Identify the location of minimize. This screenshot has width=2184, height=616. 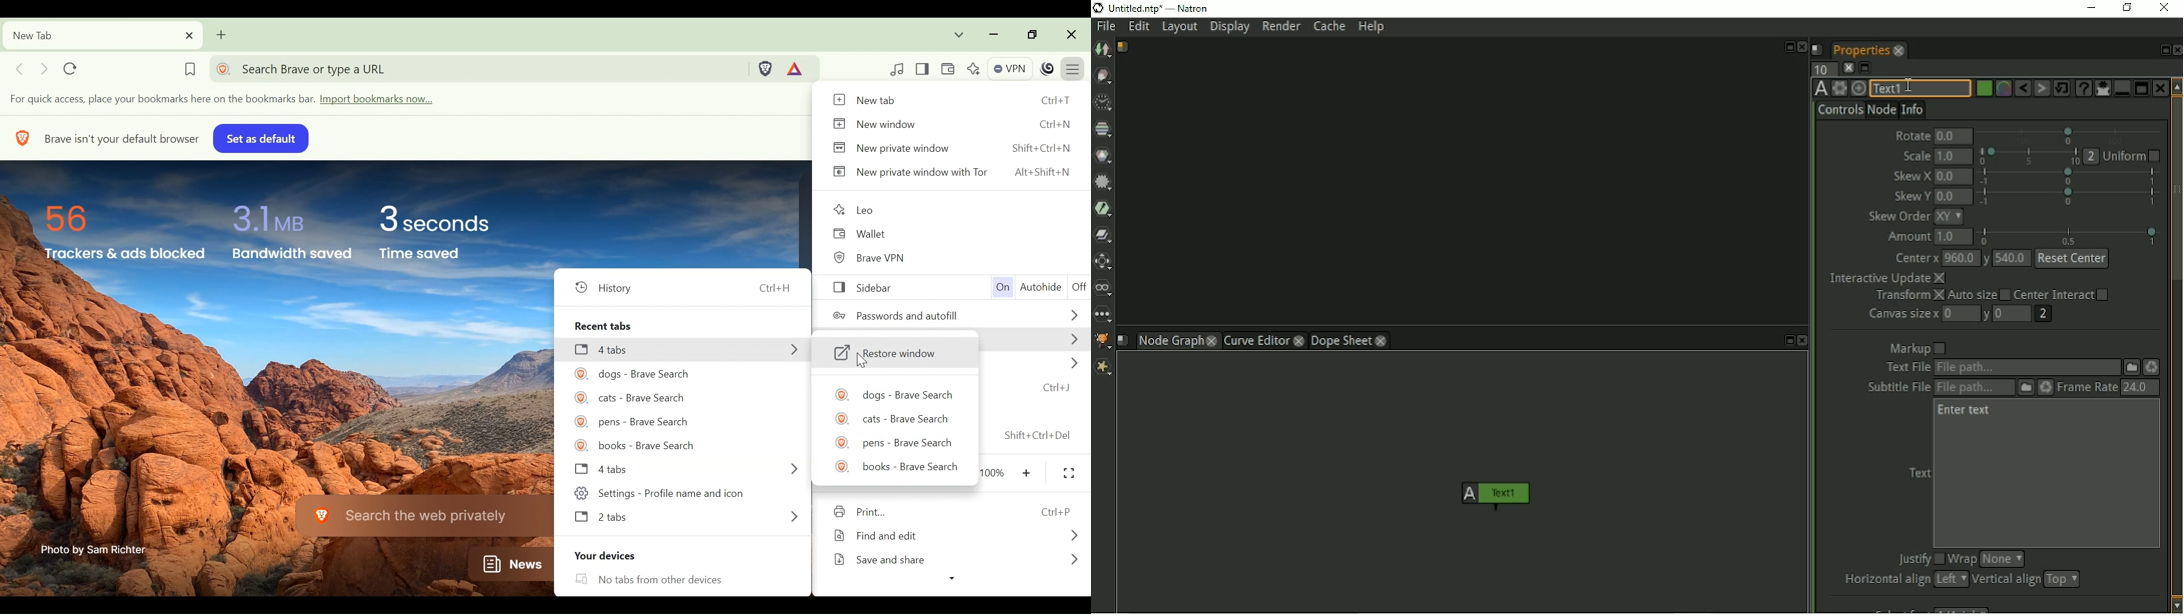
(994, 34).